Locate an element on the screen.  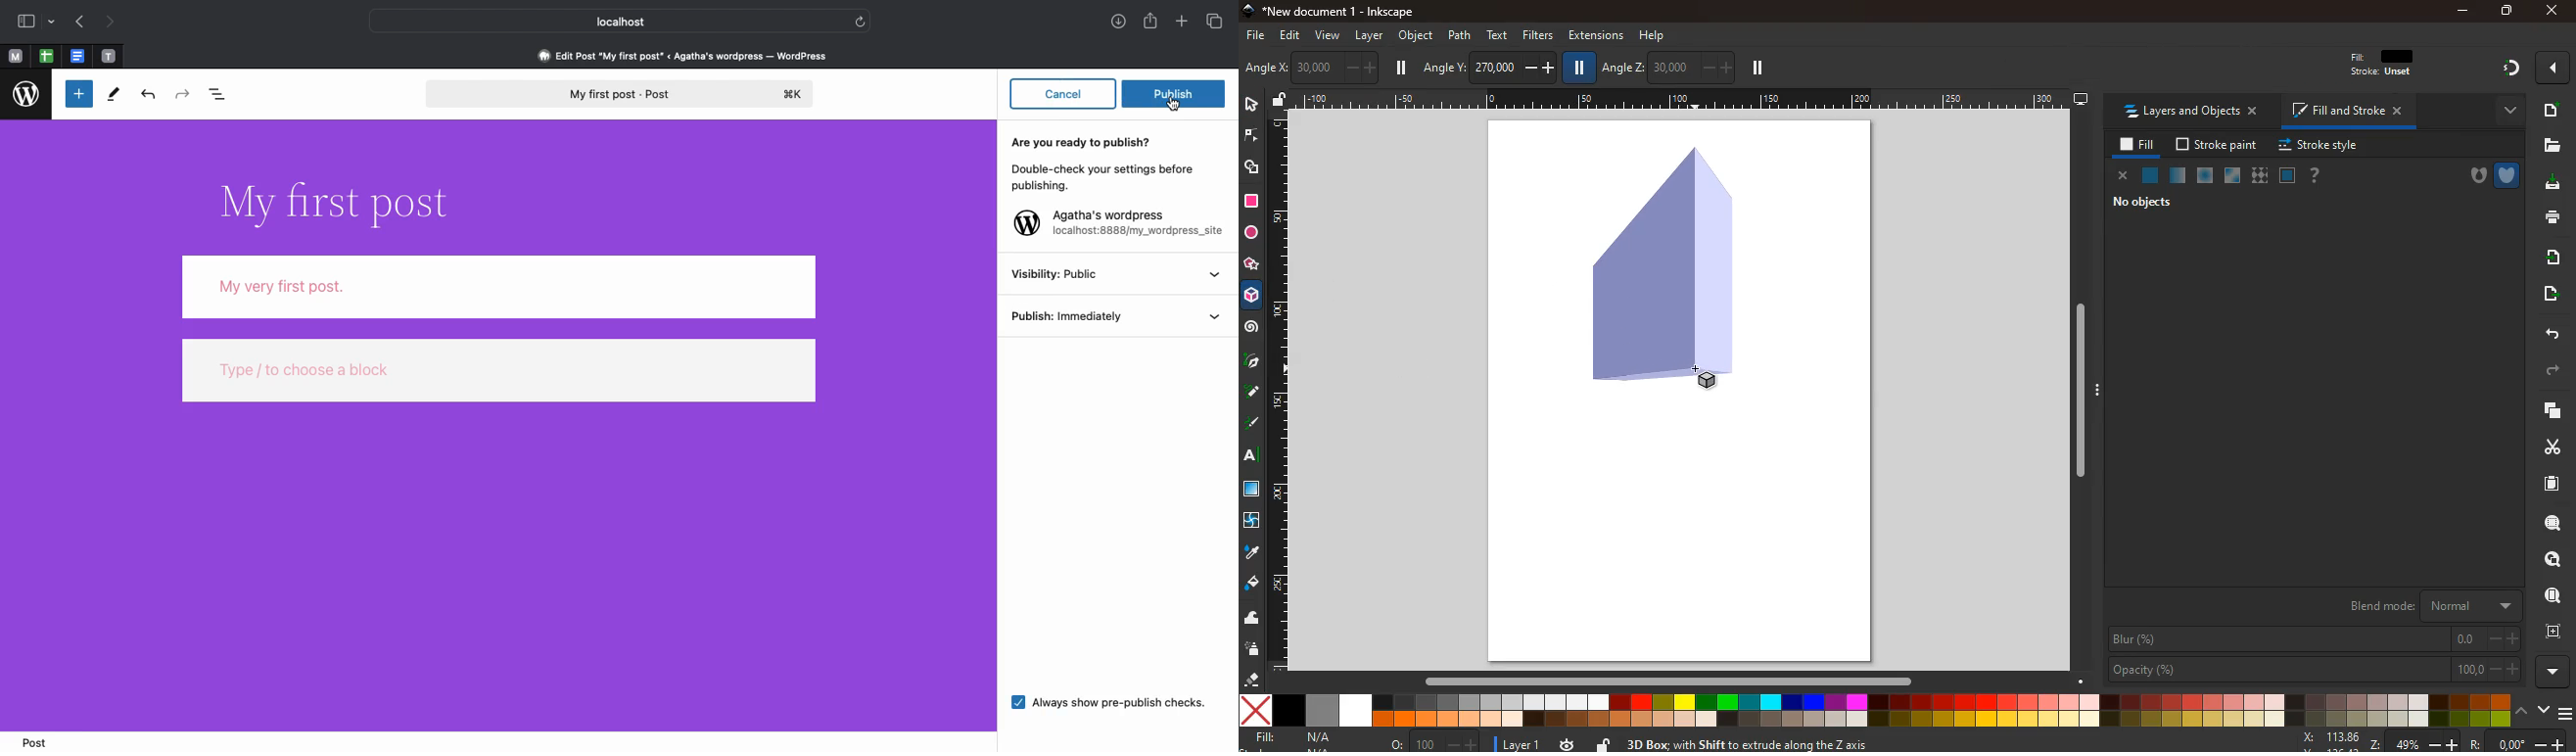
color is located at coordinates (1874, 711).